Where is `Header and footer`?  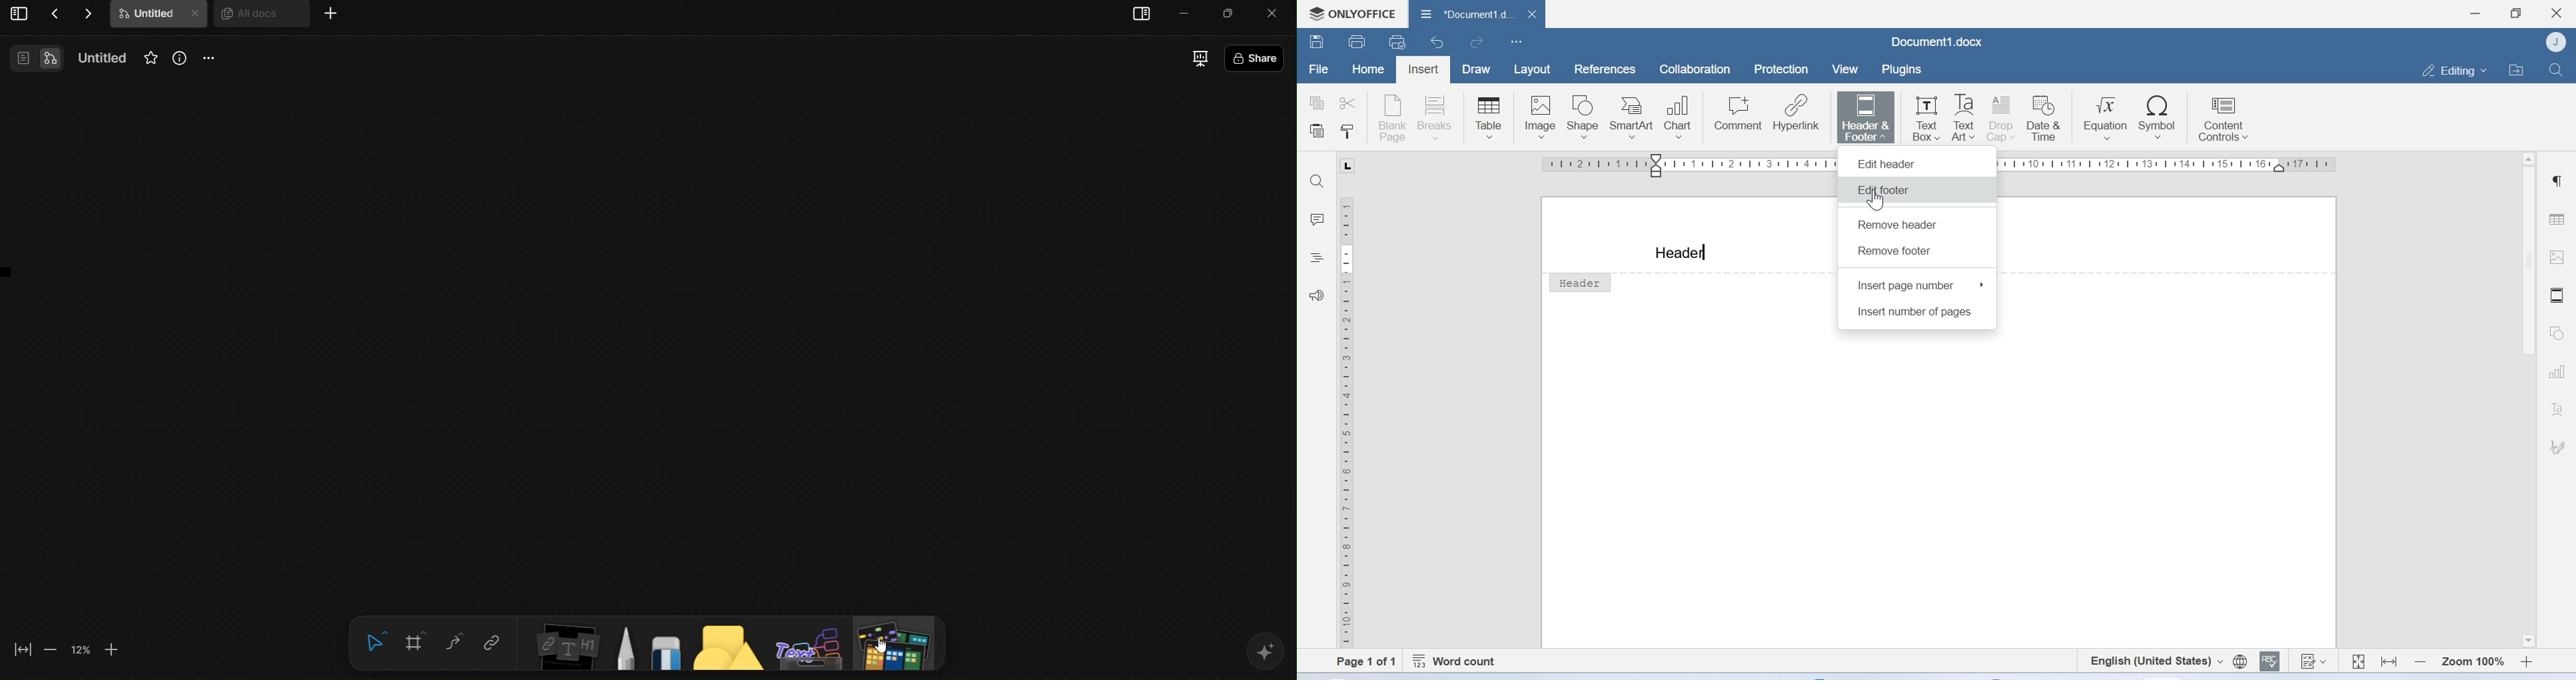
Header and footer is located at coordinates (2556, 295).